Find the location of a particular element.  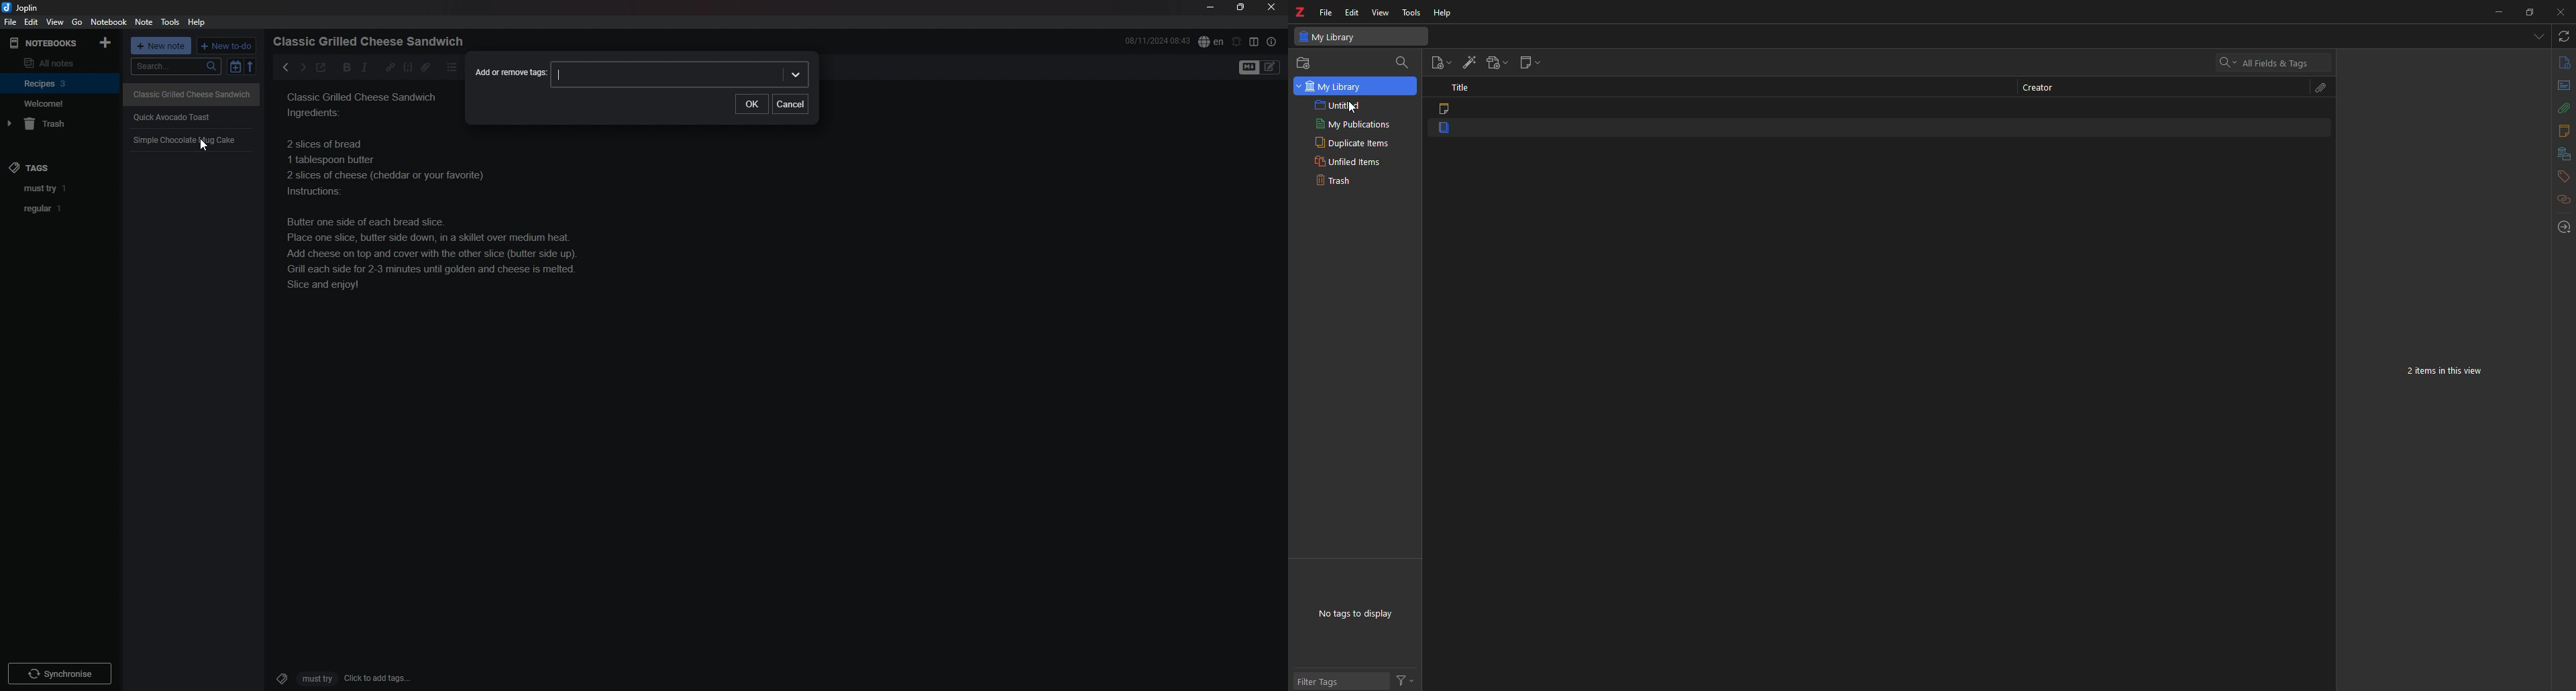

attach is located at coordinates (2562, 109).